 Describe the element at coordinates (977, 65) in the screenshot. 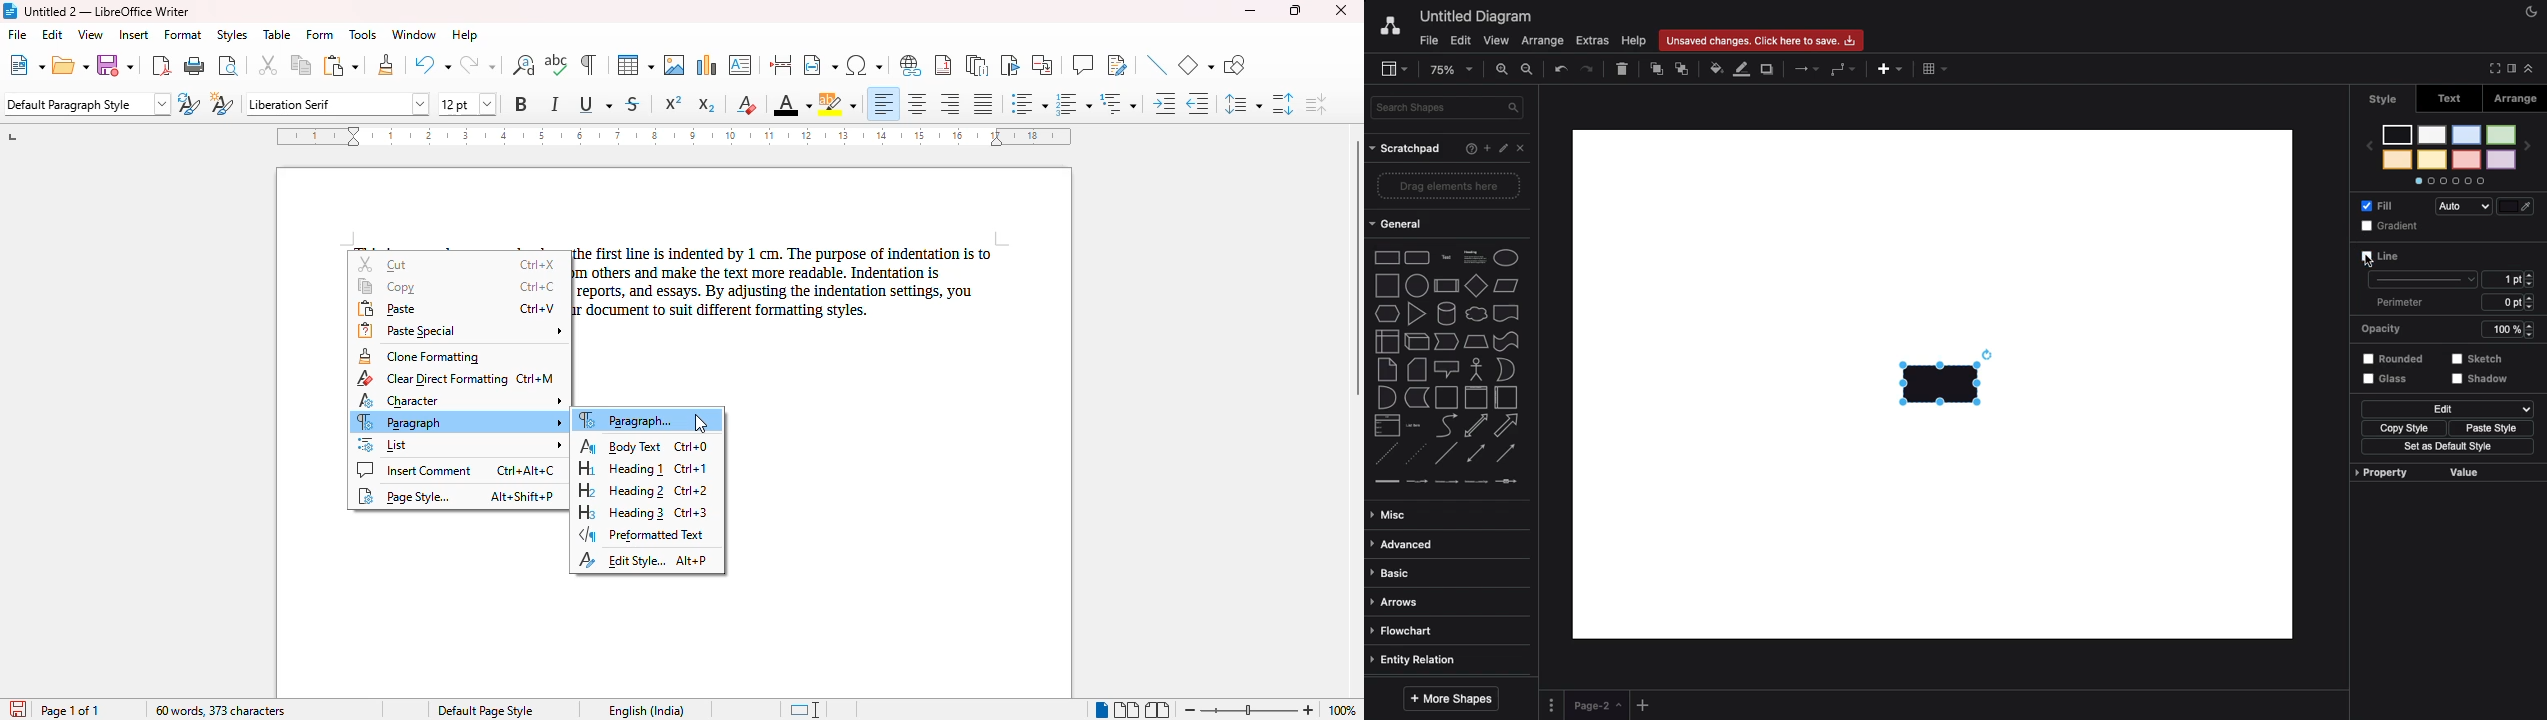

I see `insert endnote` at that location.